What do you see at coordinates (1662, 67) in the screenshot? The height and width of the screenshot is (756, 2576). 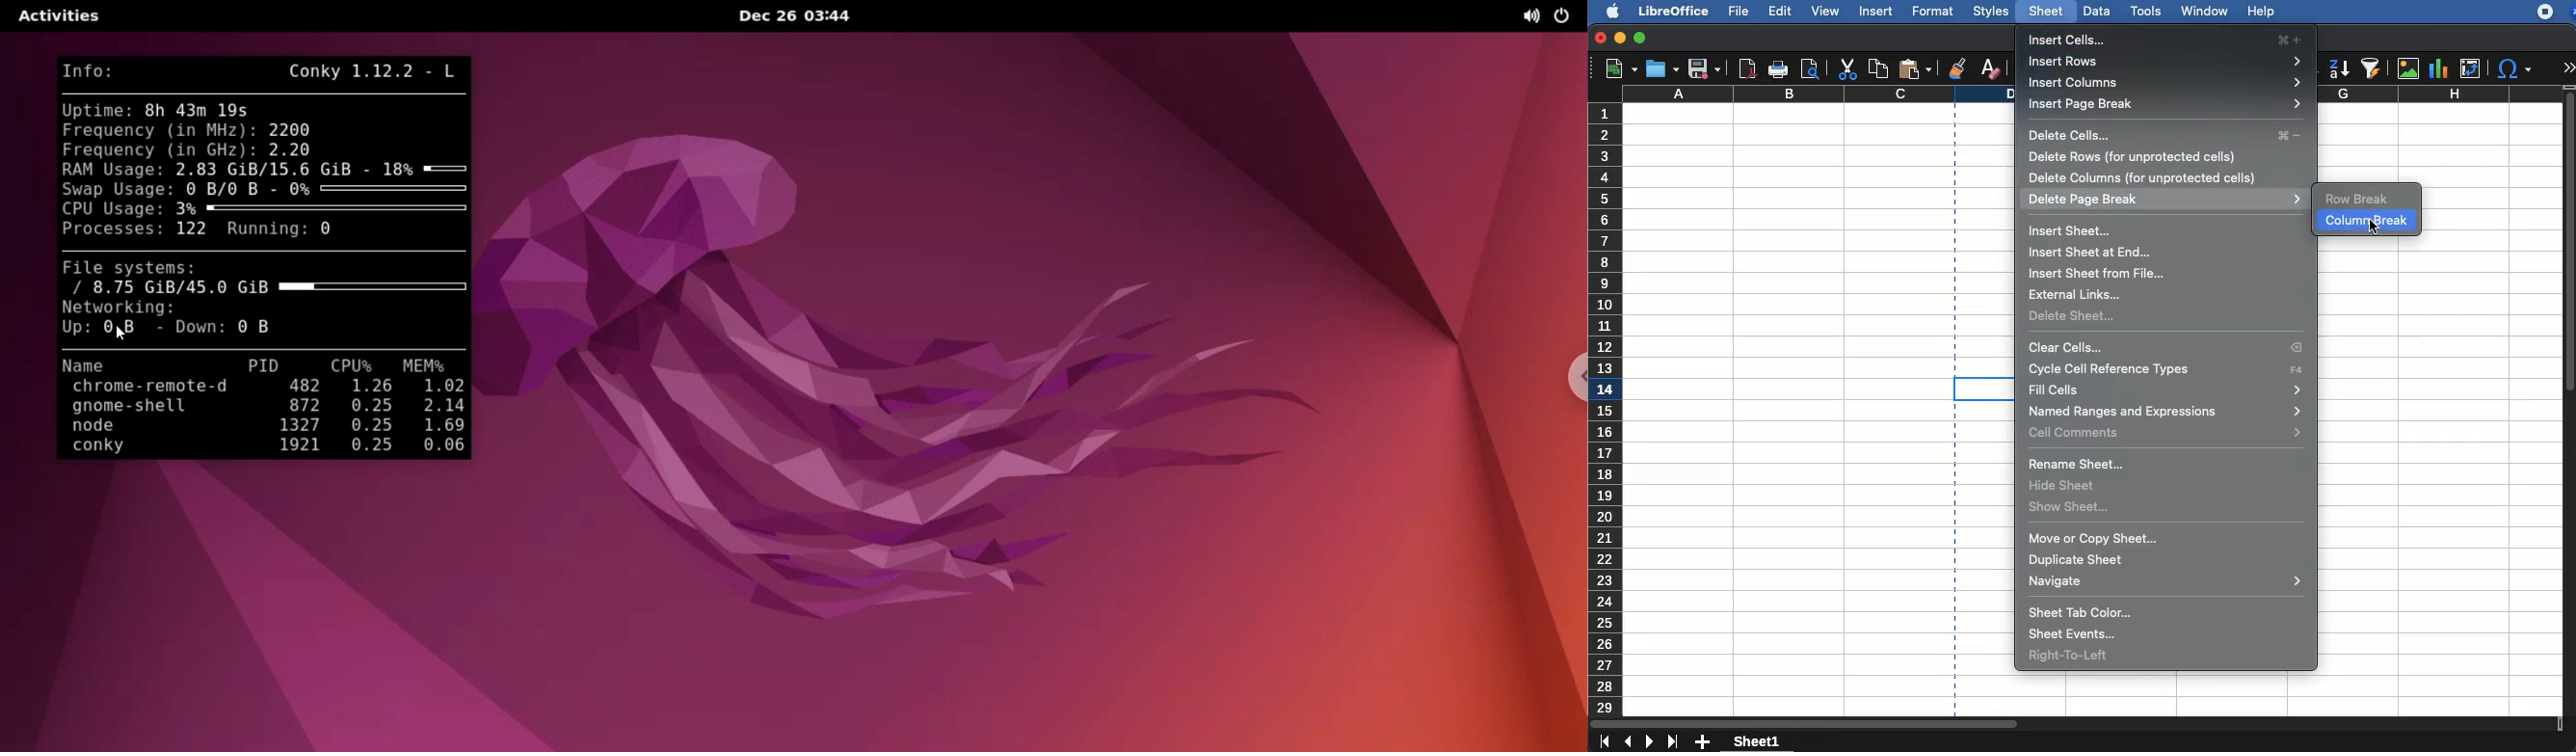 I see `open` at bounding box center [1662, 67].